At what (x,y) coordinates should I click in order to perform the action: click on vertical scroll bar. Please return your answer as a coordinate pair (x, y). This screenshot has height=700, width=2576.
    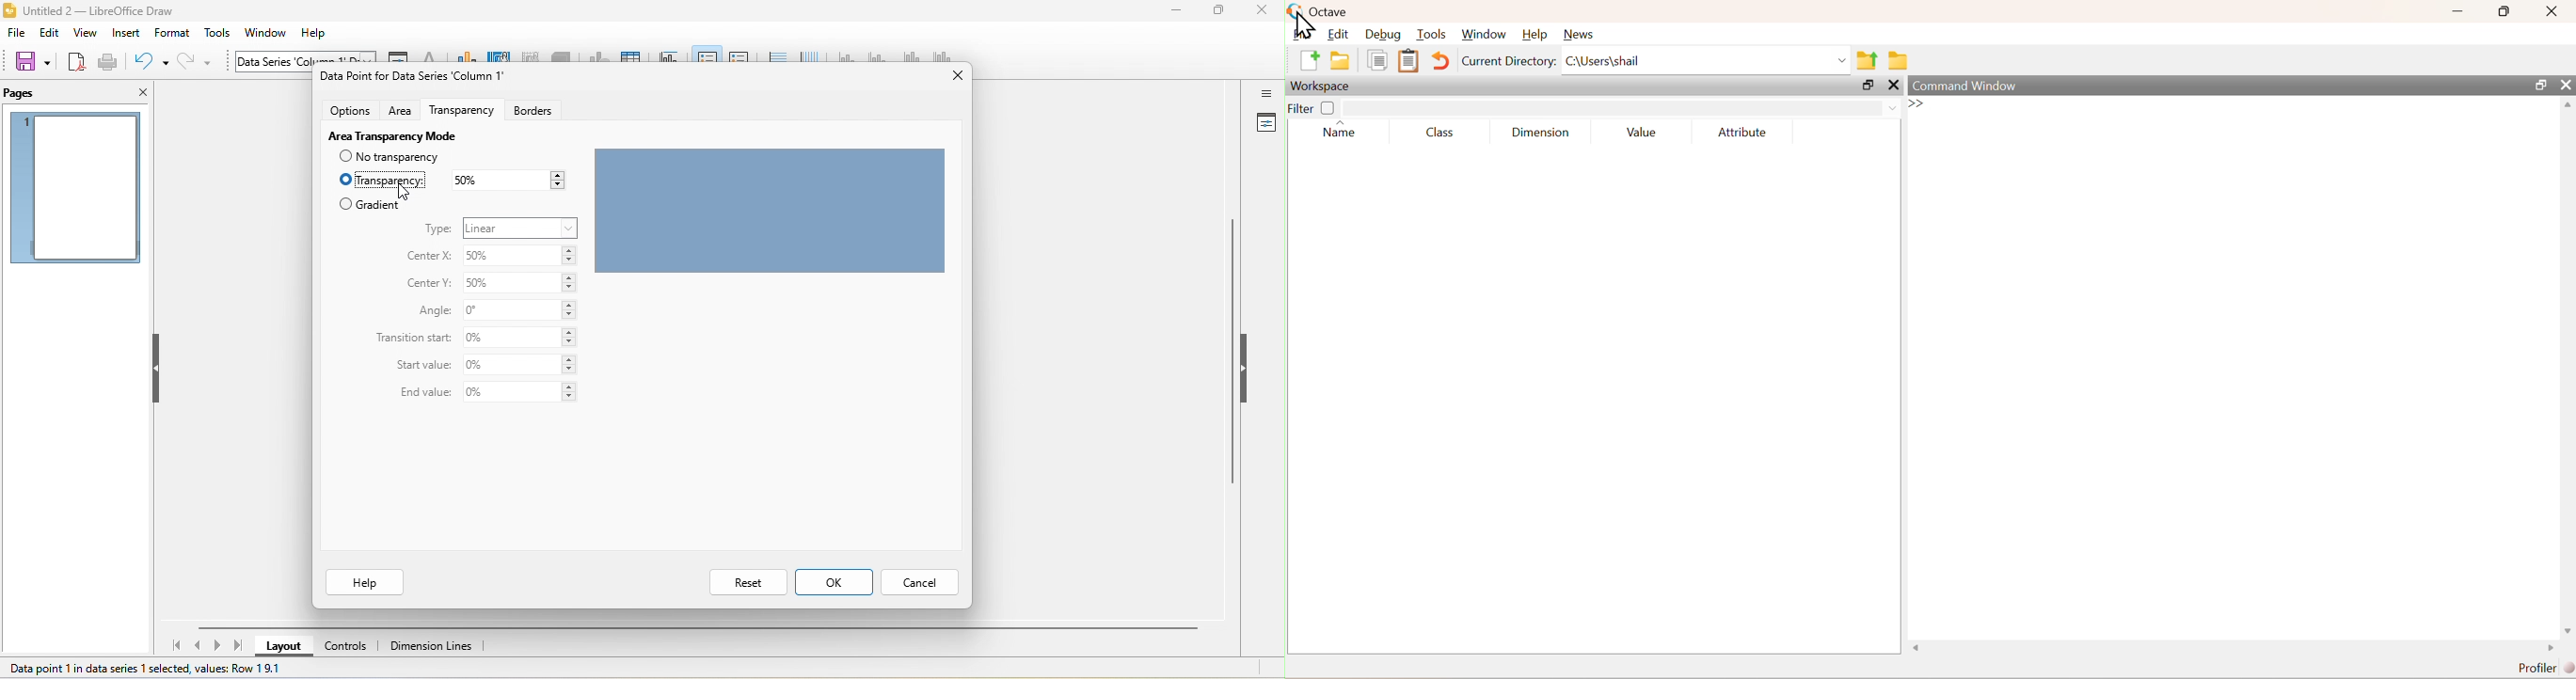
    Looking at the image, I should click on (1232, 357).